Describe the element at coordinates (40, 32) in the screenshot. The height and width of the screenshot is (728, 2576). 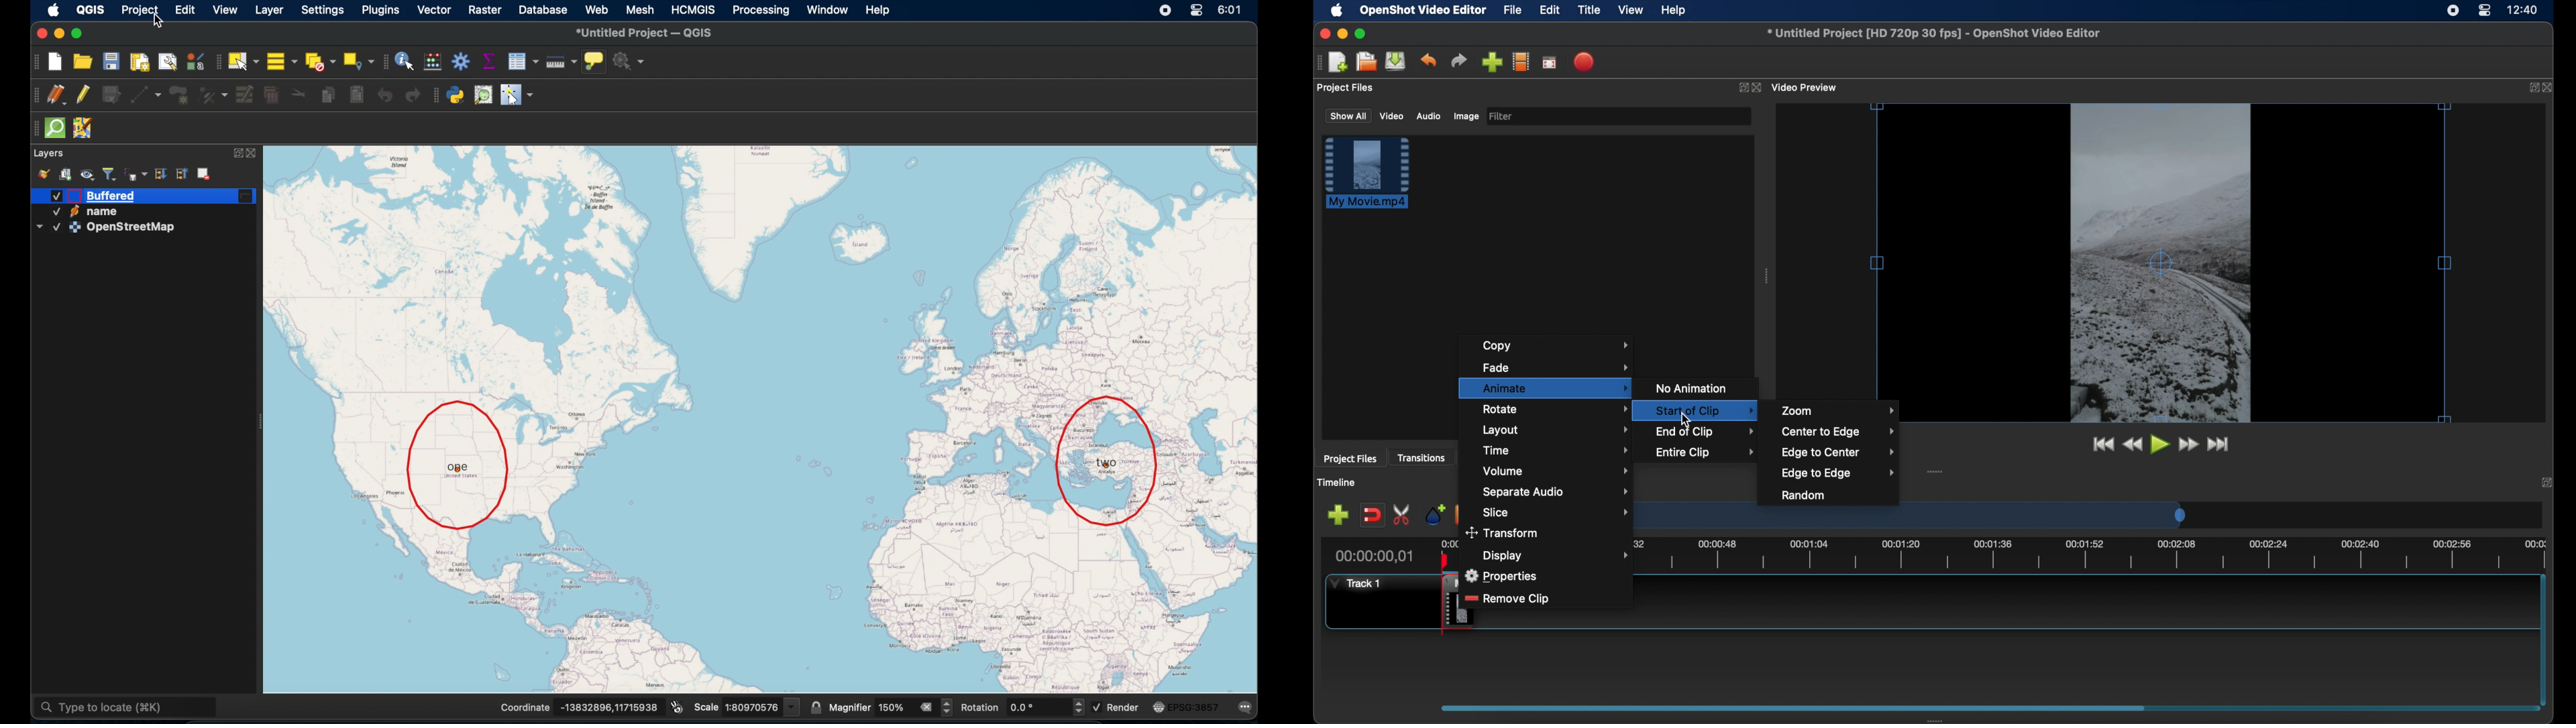
I see `close` at that location.